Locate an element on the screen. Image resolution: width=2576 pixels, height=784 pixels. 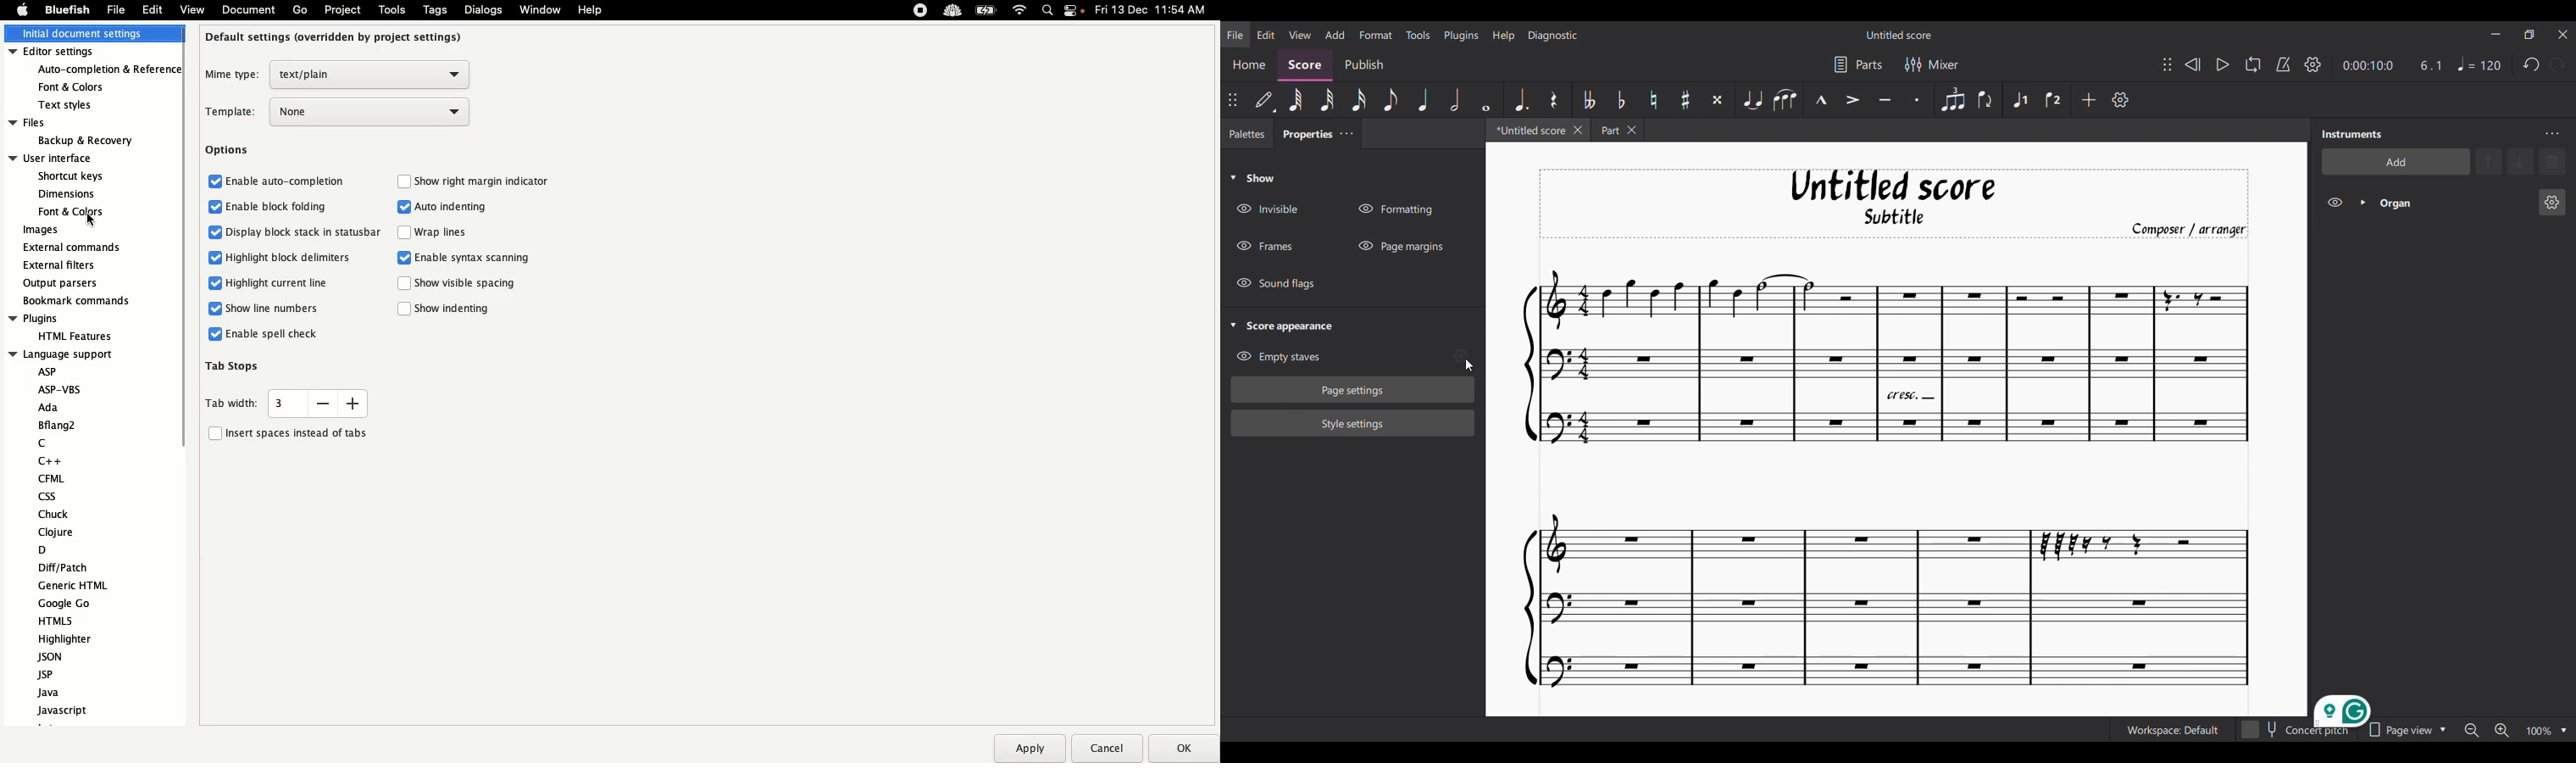
Zoom options is located at coordinates (2563, 731).